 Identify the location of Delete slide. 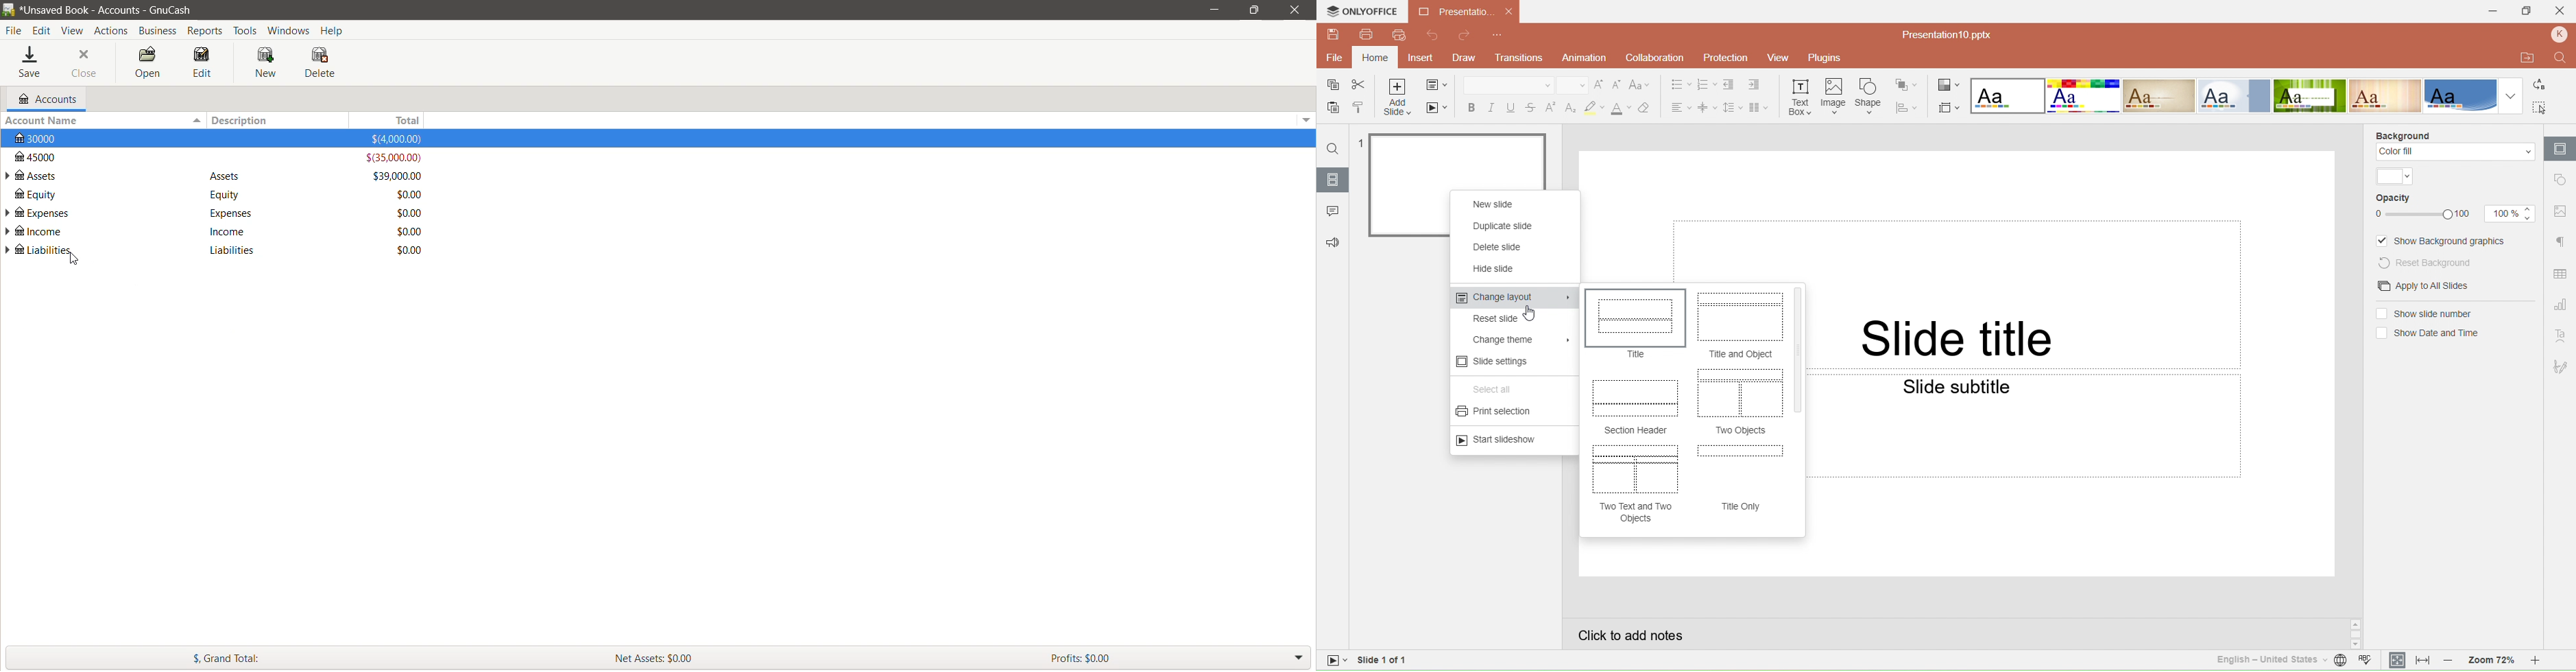
(1505, 247).